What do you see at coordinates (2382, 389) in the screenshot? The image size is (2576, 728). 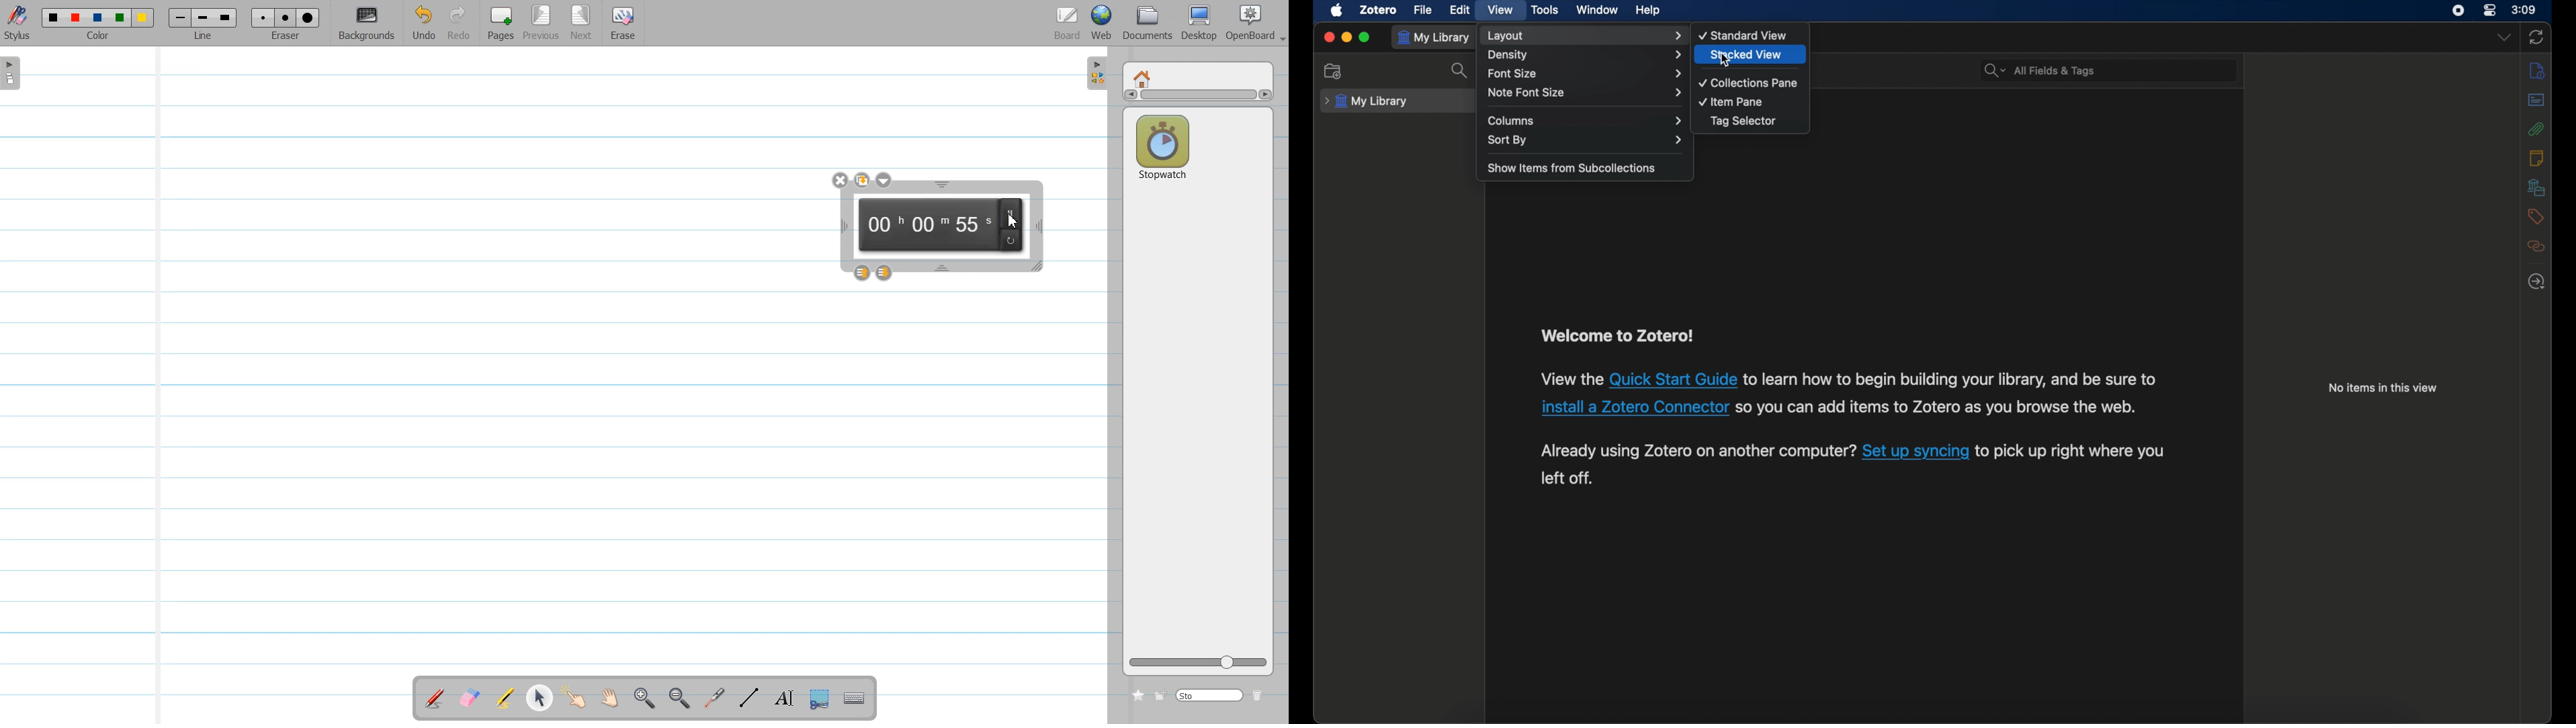 I see `info` at bounding box center [2382, 389].